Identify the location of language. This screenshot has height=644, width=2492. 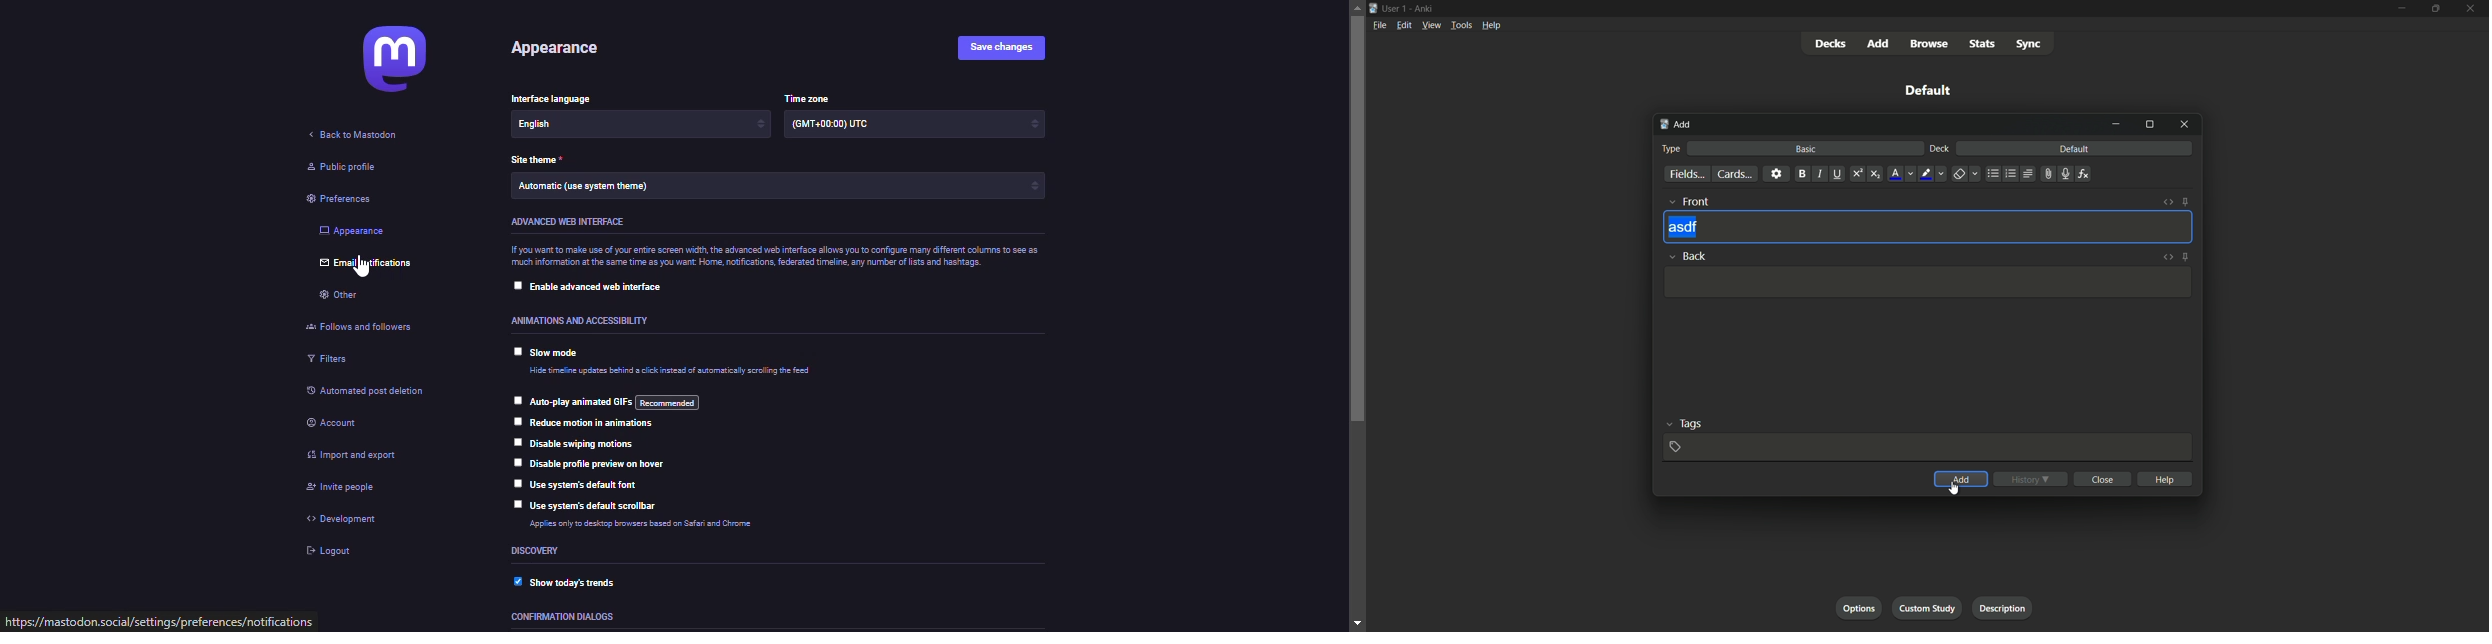
(555, 99).